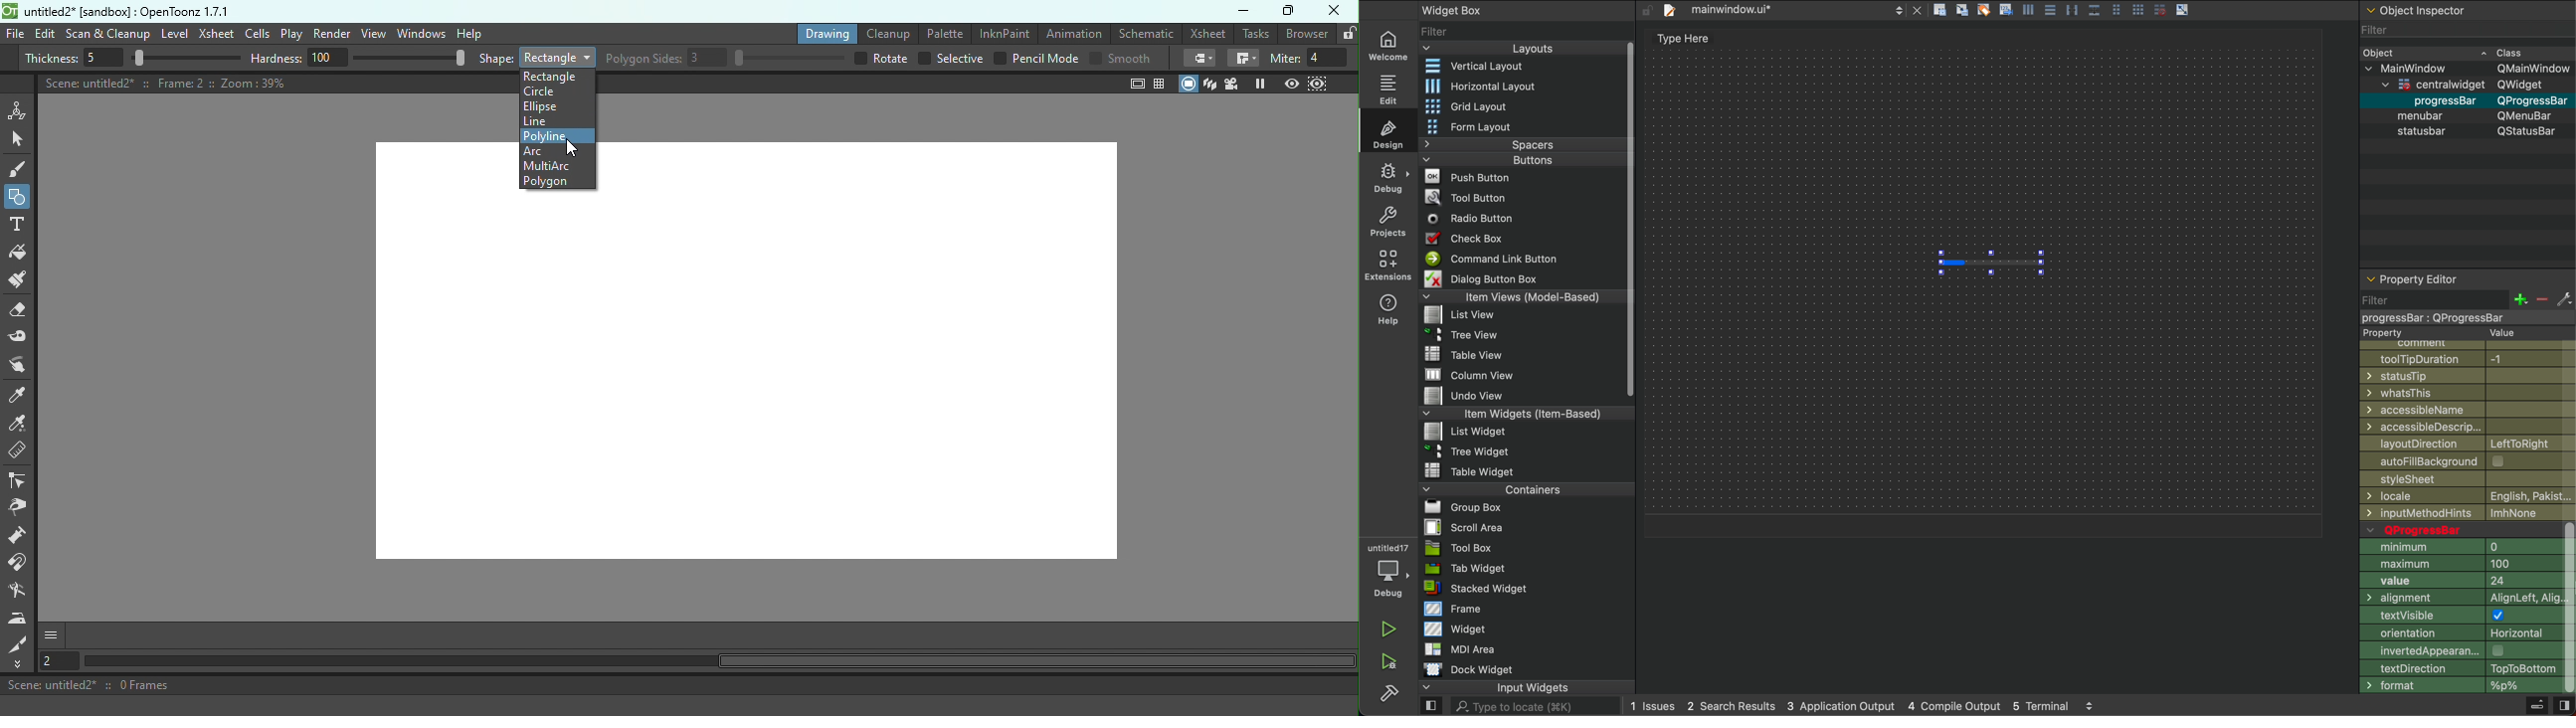 The height and width of the screenshot is (728, 2576). I want to click on Selective, so click(951, 59).